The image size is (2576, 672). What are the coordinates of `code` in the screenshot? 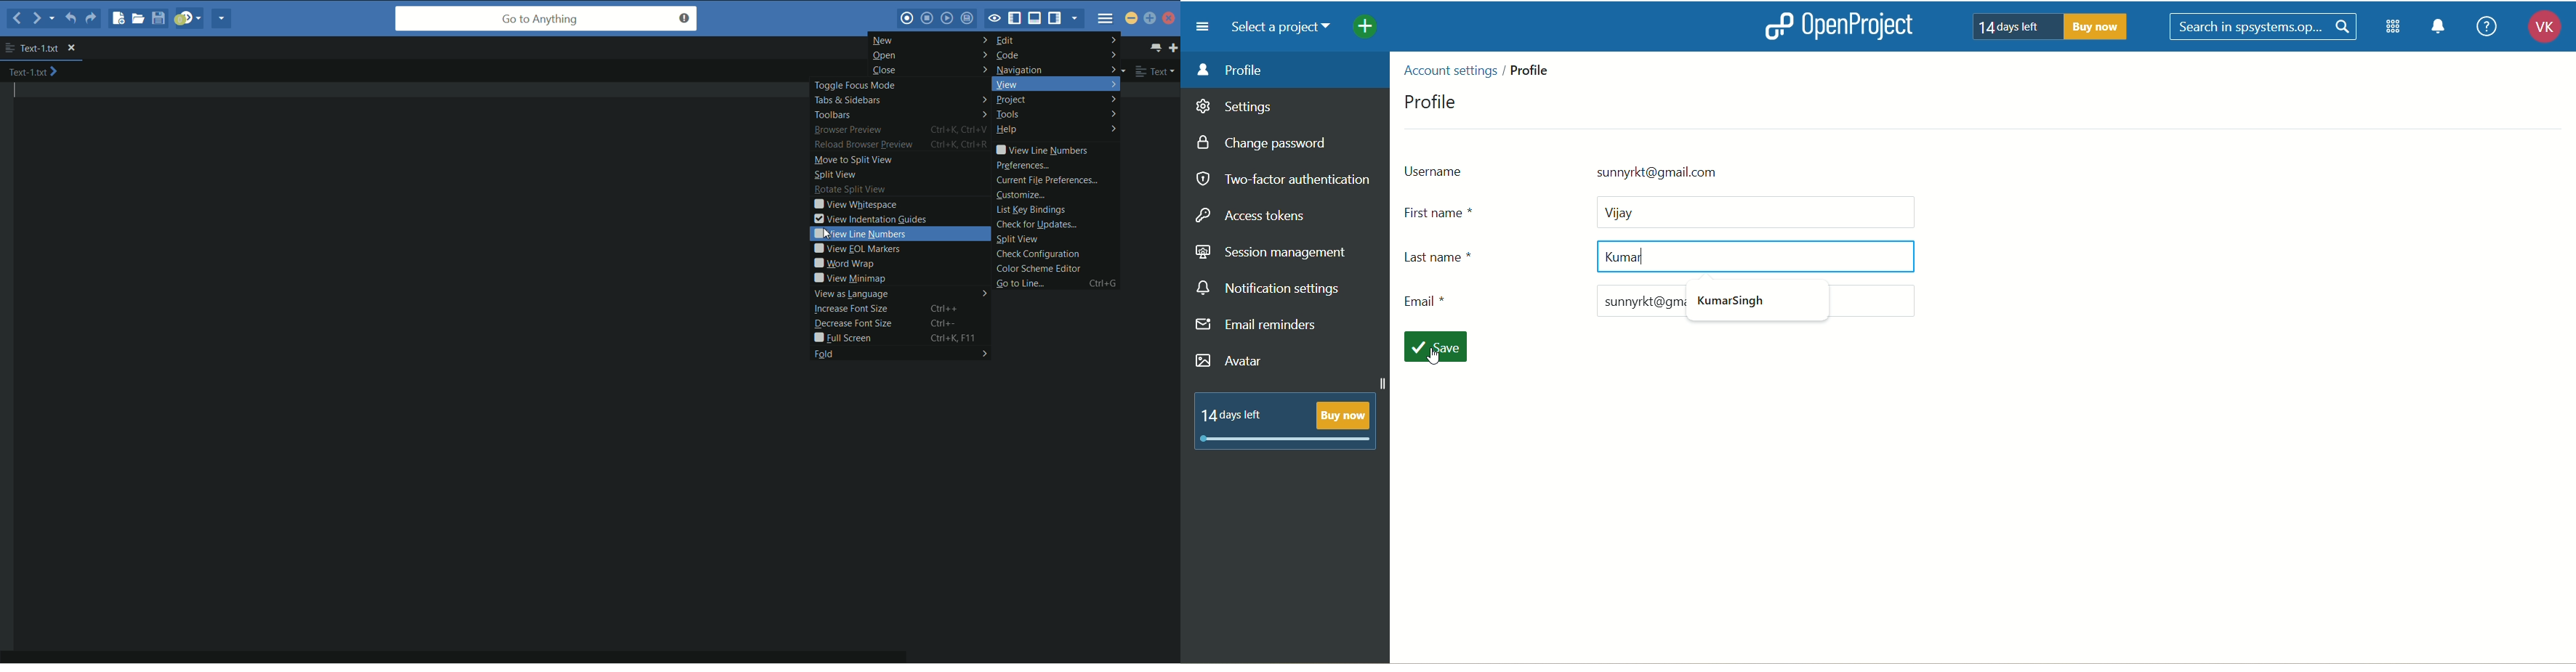 It's located at (1057, 55).